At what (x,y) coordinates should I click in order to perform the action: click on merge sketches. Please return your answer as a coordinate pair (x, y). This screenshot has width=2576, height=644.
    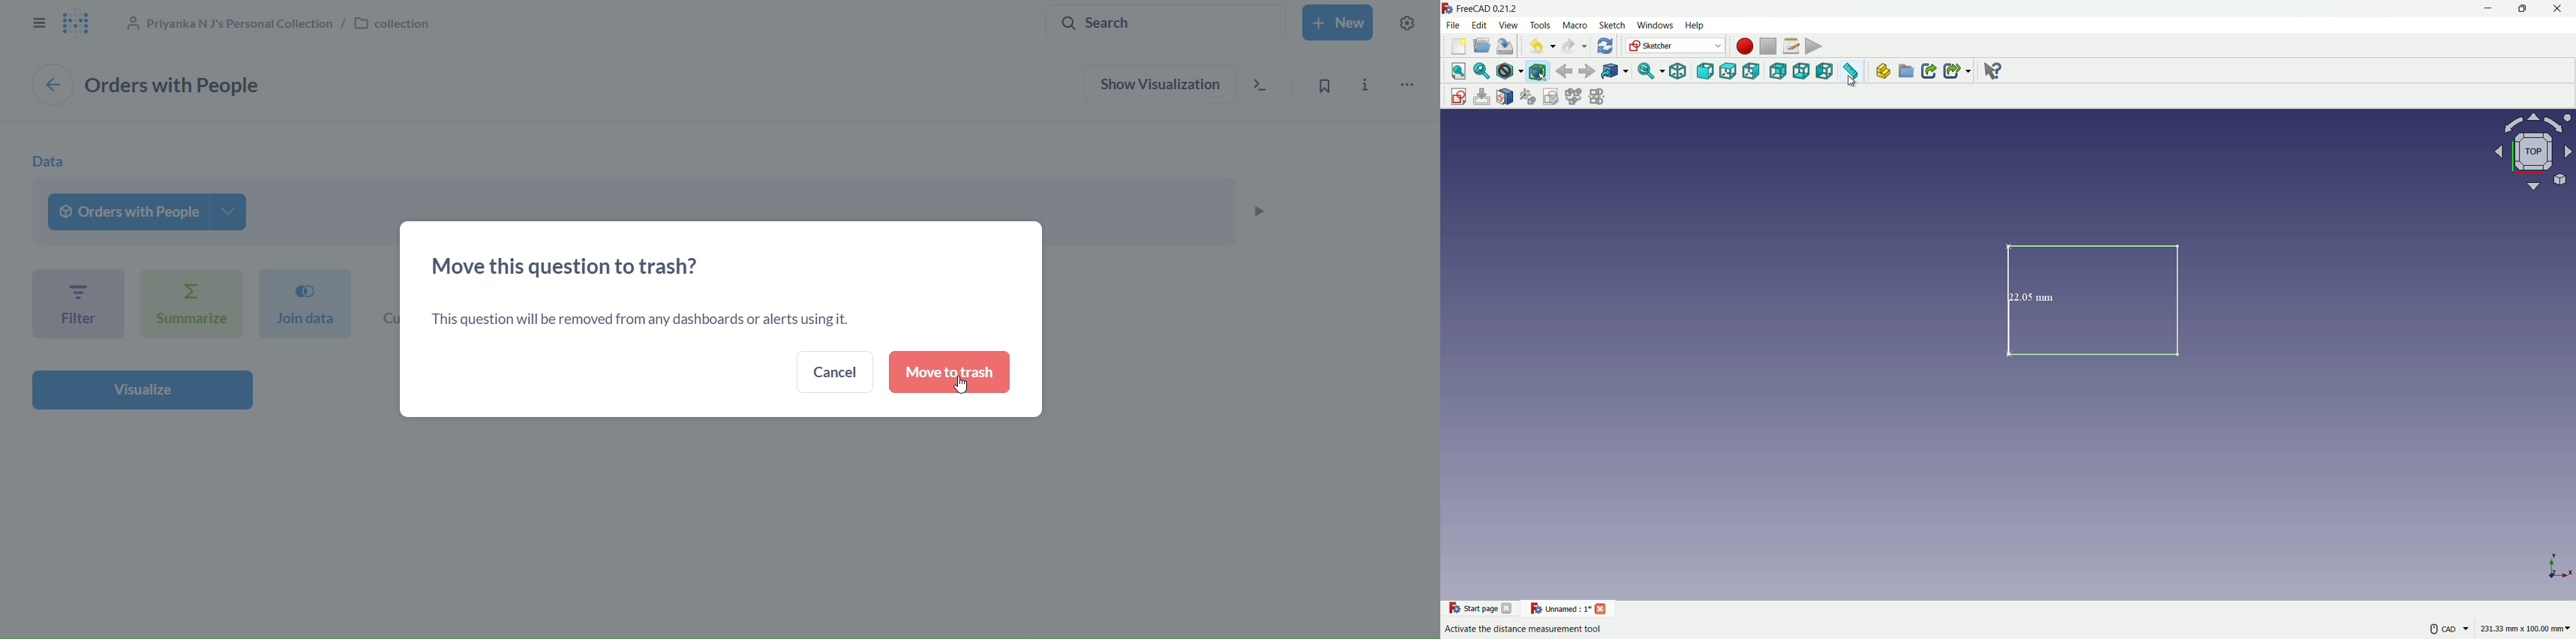
    Looking at the image, I should click on (1575, 97).